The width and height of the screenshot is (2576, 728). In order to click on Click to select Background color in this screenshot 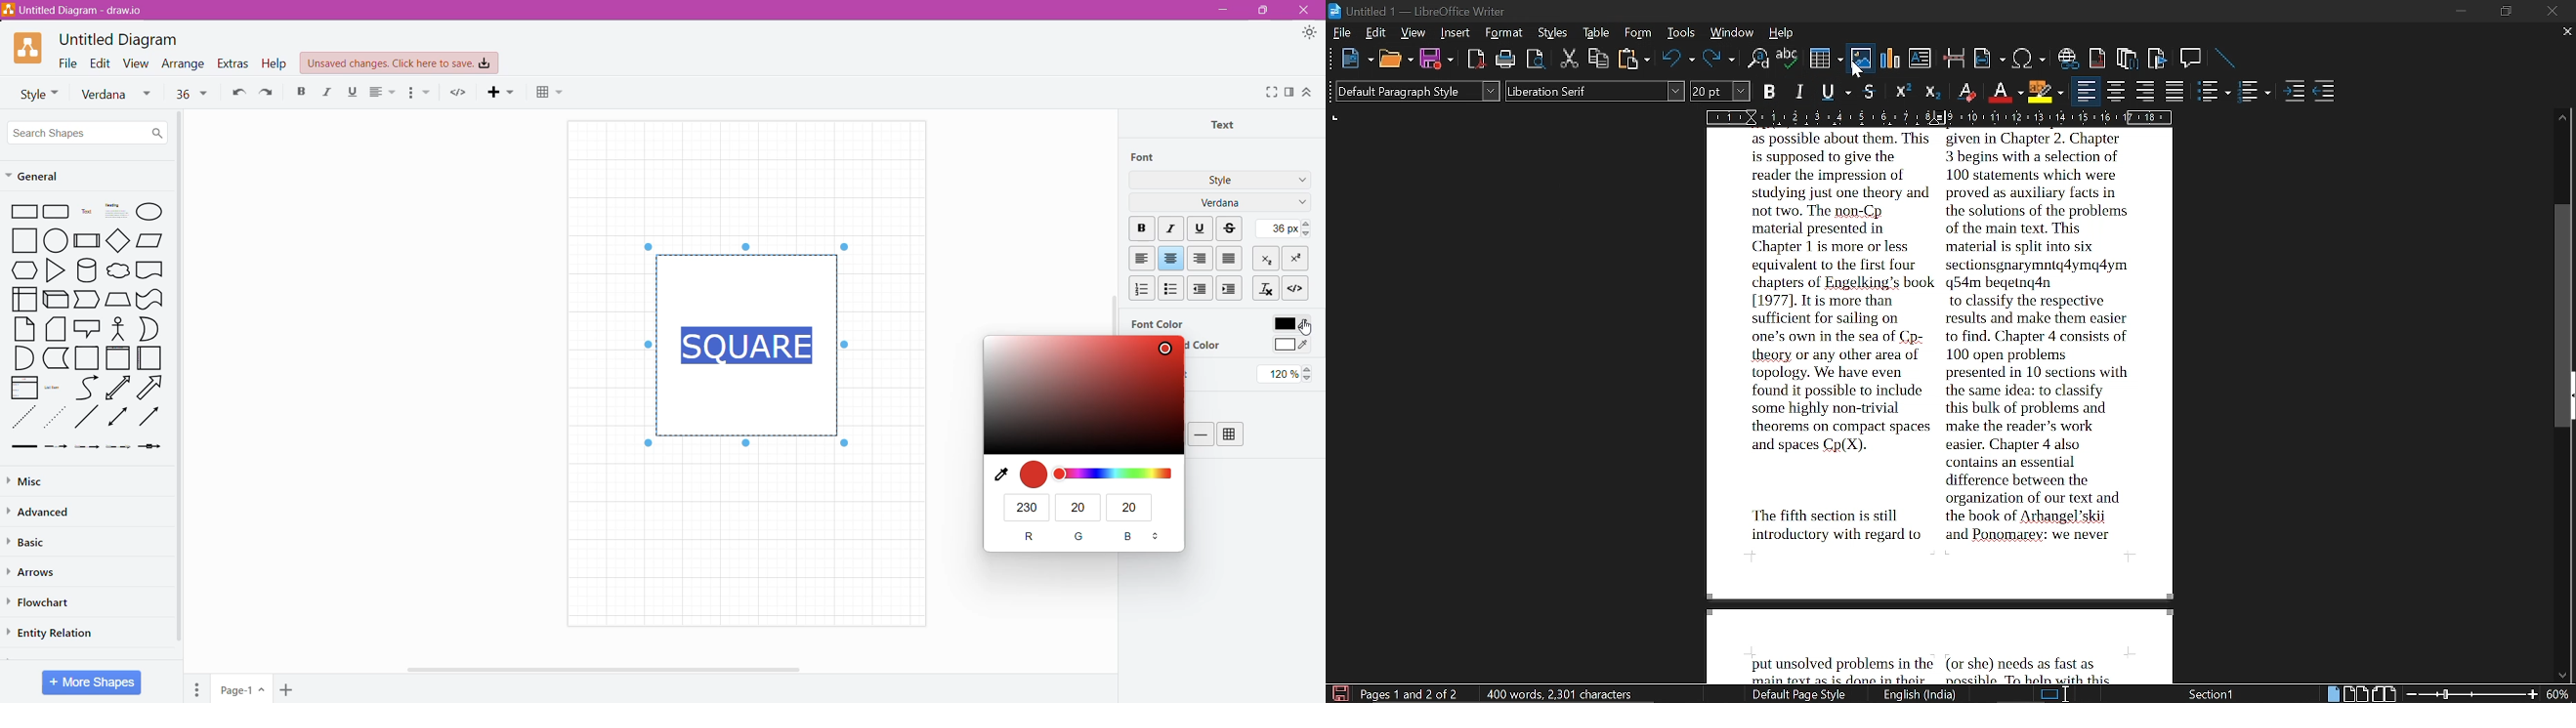, I will do `click(1291, 346)`.